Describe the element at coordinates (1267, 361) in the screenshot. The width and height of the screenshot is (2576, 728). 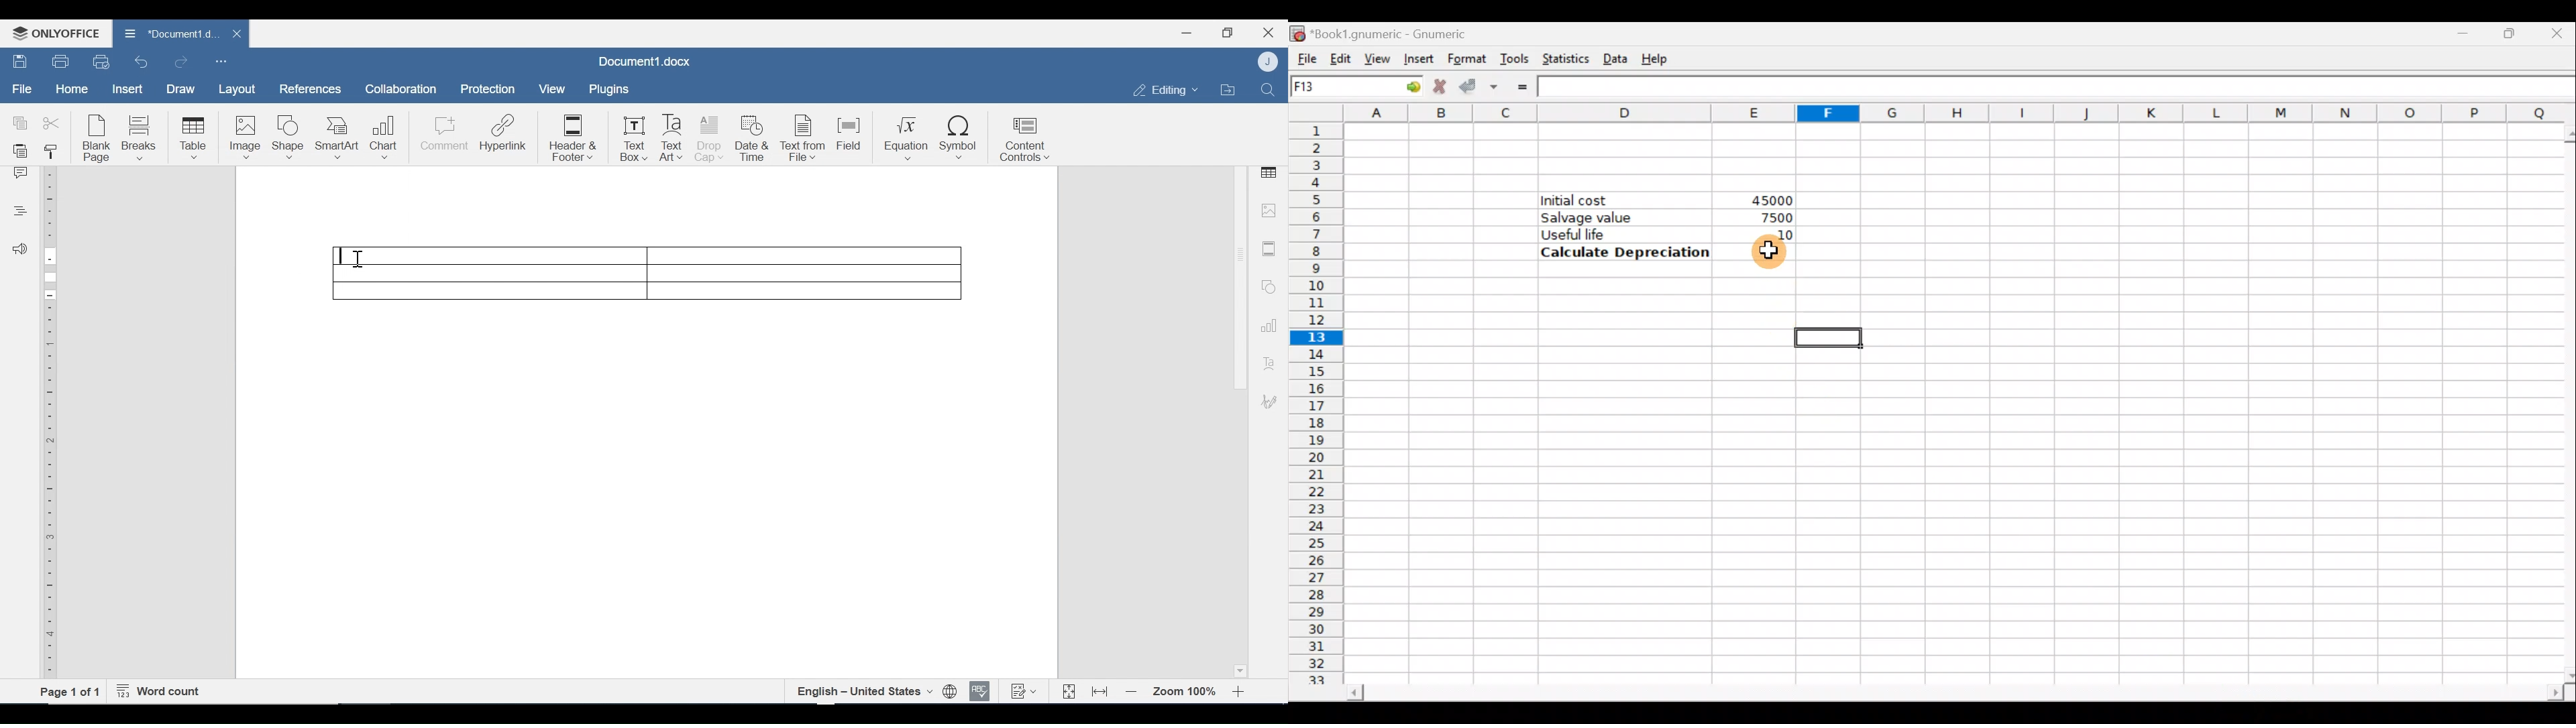
I see `Text Art` at that location.